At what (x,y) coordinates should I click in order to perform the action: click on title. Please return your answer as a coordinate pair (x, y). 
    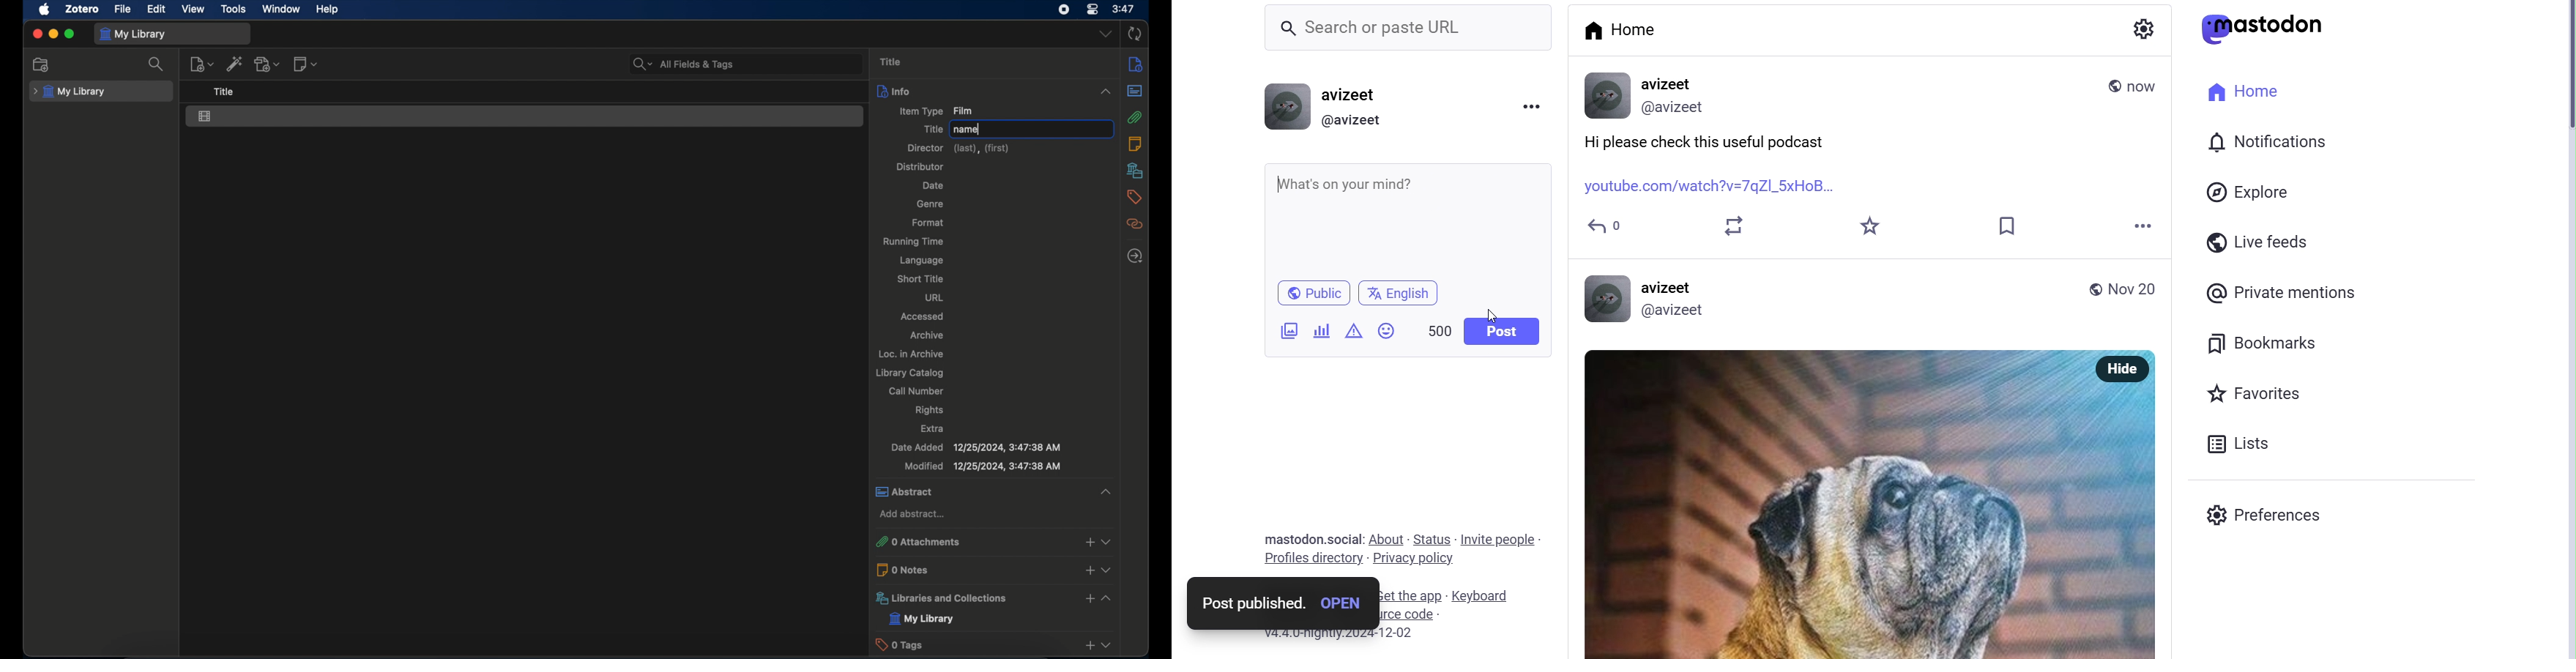
    Looking at the image, I should click on (223, 92).